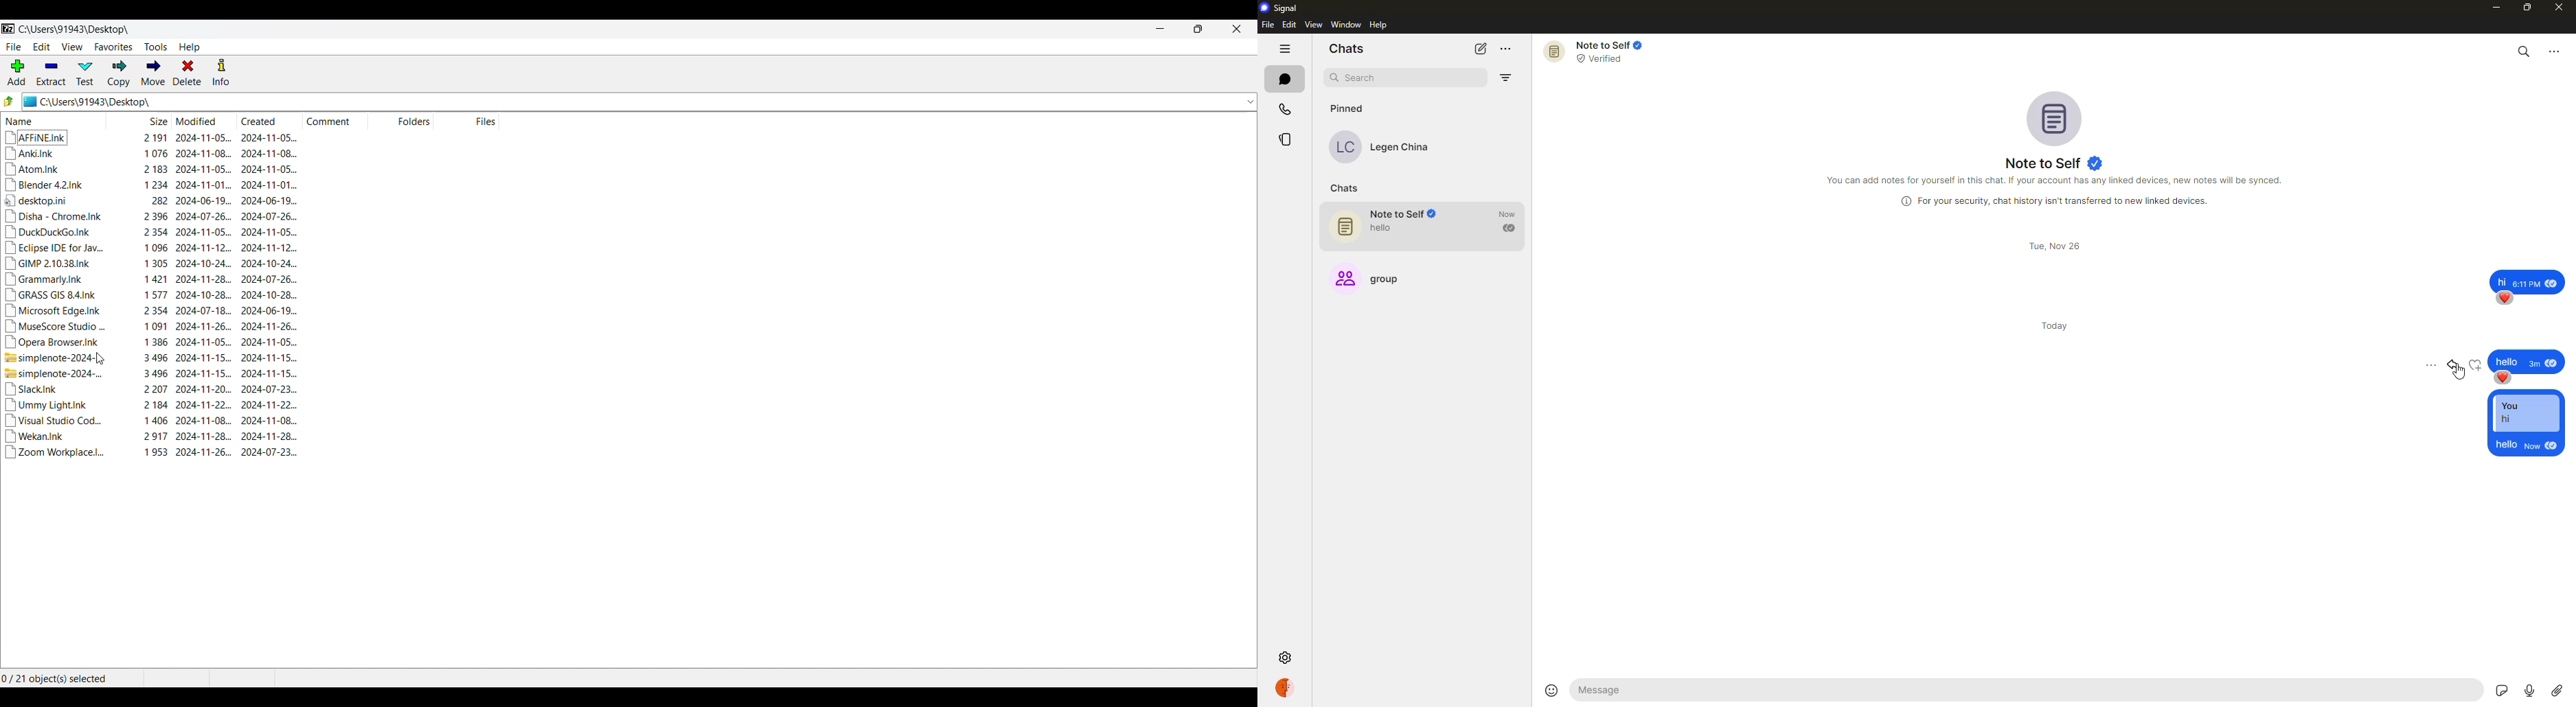 Image resolution: width=2576 pixels, height=728 pixels. What do you see at coordinates (1595, 51) in the screenshot?
I see `note to self` at bounding box center [1595, 51].